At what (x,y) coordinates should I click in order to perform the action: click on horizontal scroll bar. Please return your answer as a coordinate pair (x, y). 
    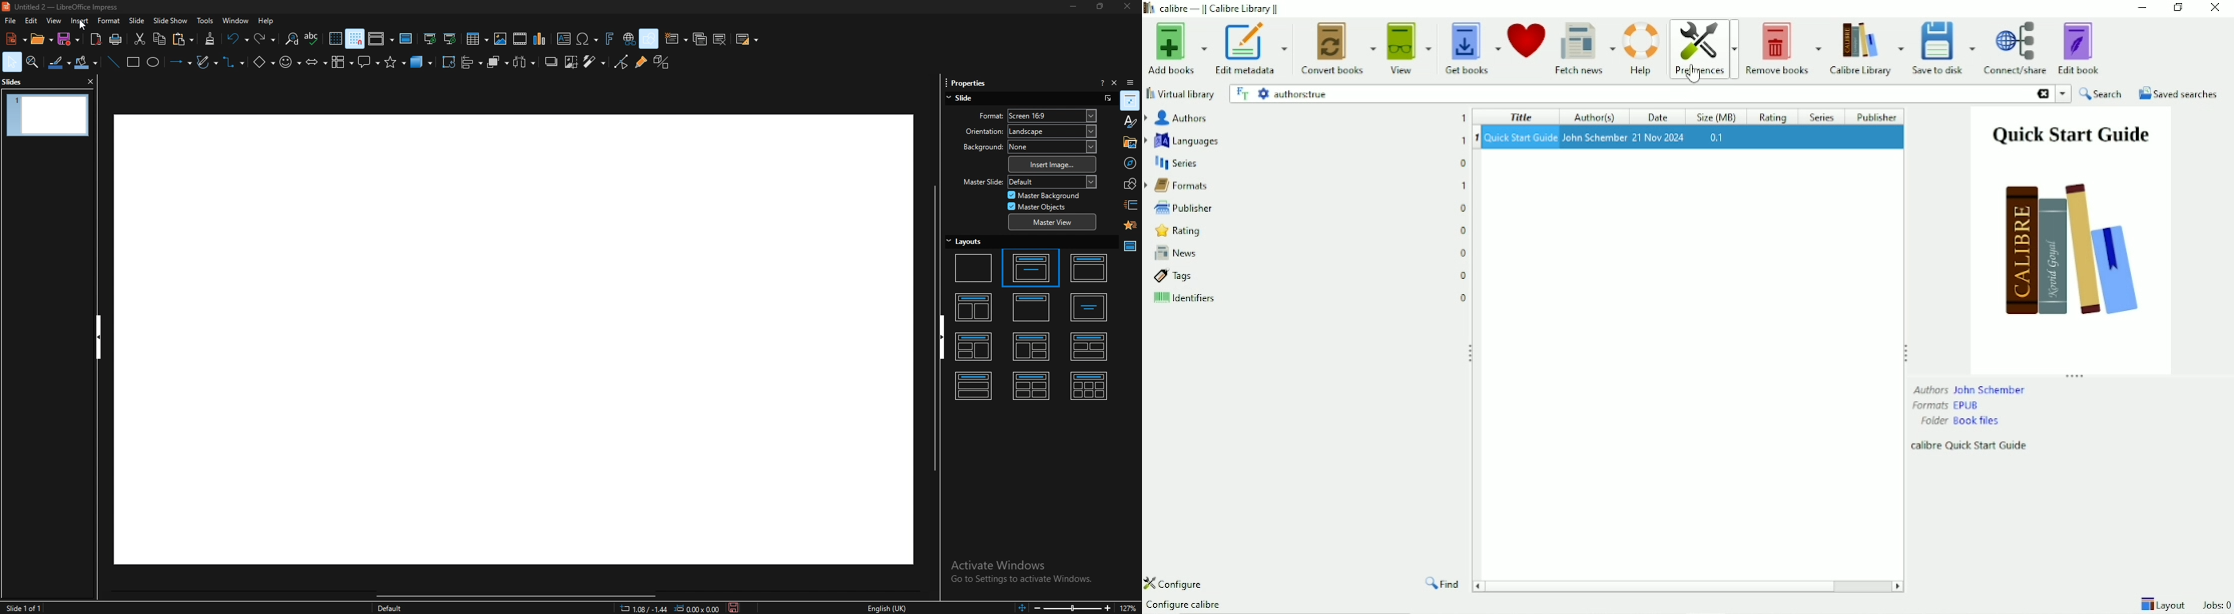
    Looking at the image, I should click on (522, 594).